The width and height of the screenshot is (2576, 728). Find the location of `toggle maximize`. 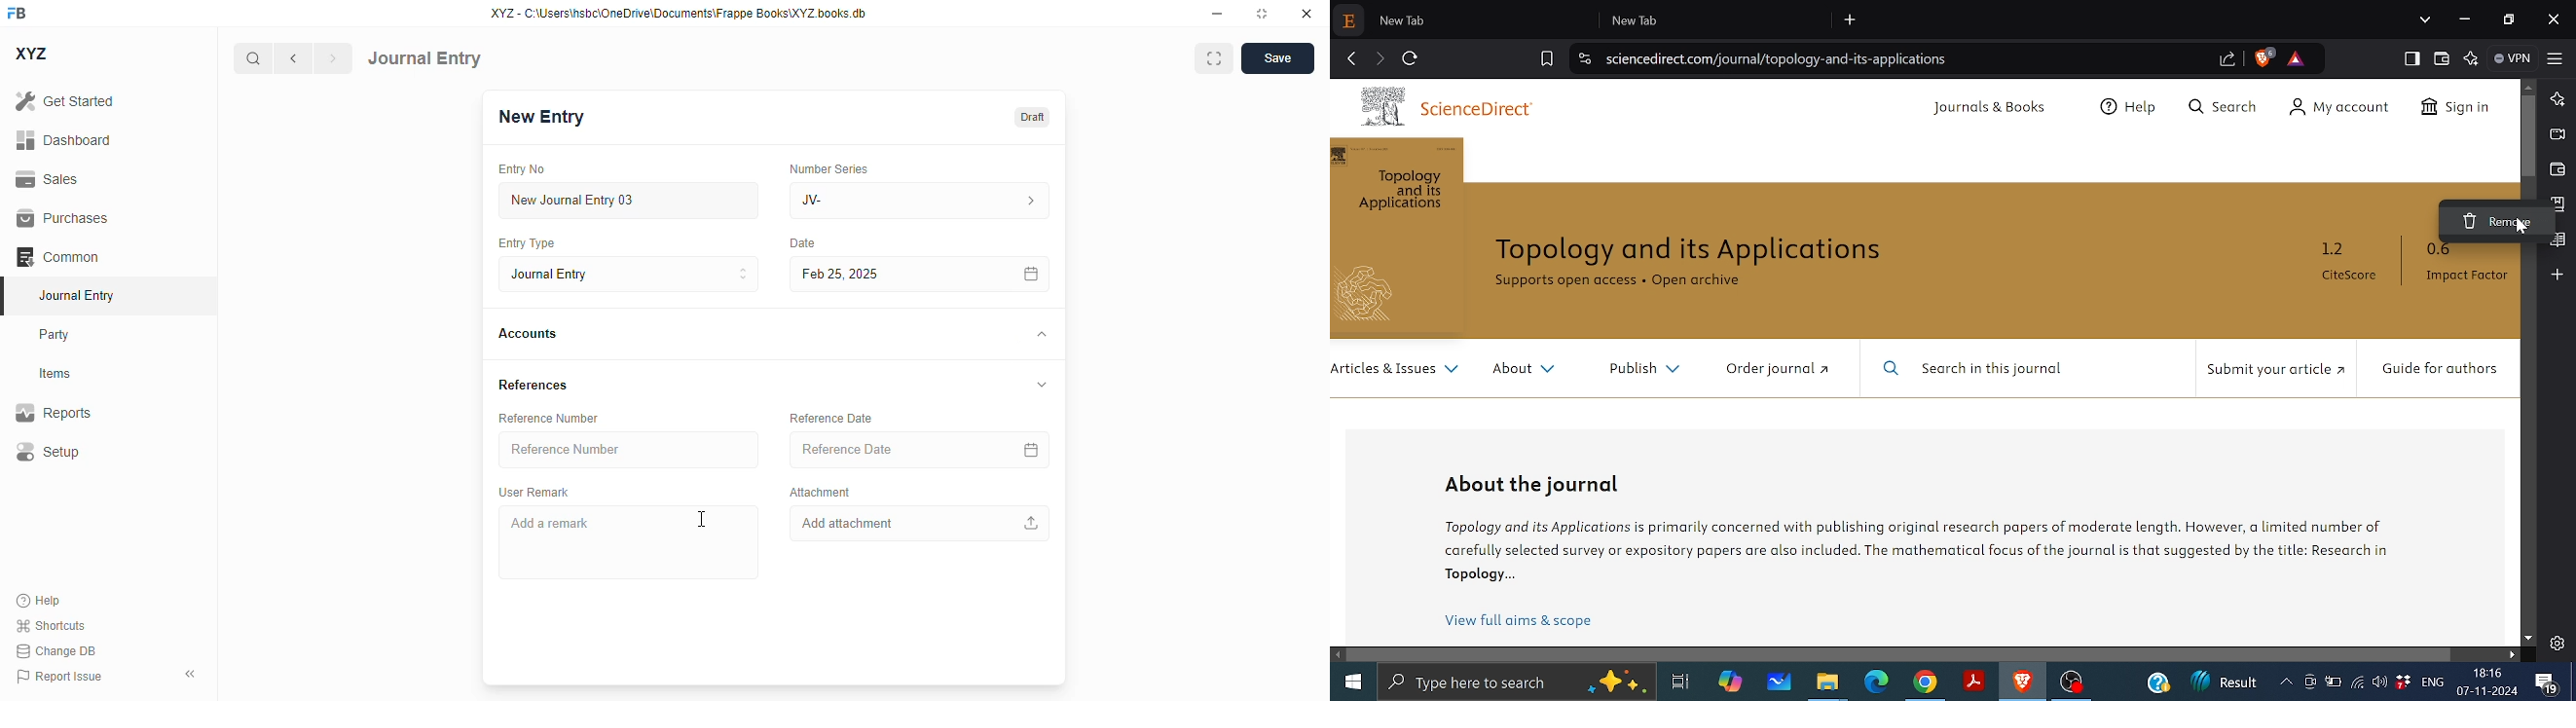

toggle maximize is located at coordinates (1261, 14).